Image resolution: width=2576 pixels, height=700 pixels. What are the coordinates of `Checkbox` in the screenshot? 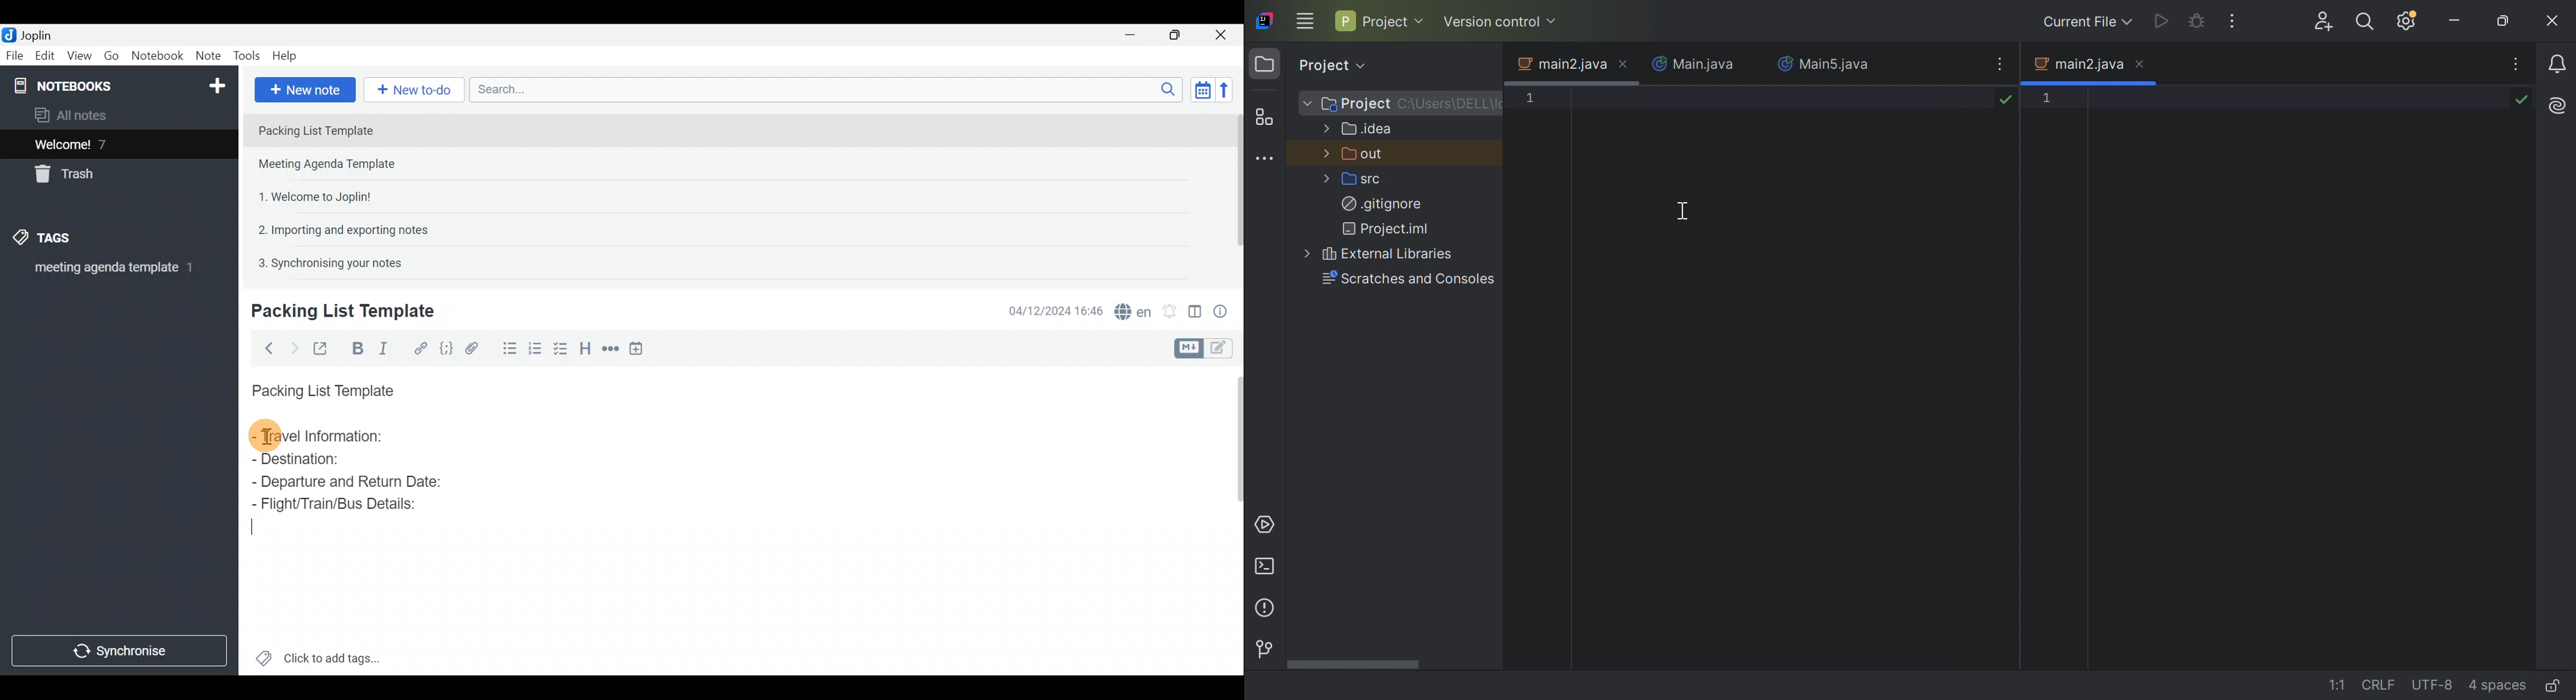 It's located at (564, 352).